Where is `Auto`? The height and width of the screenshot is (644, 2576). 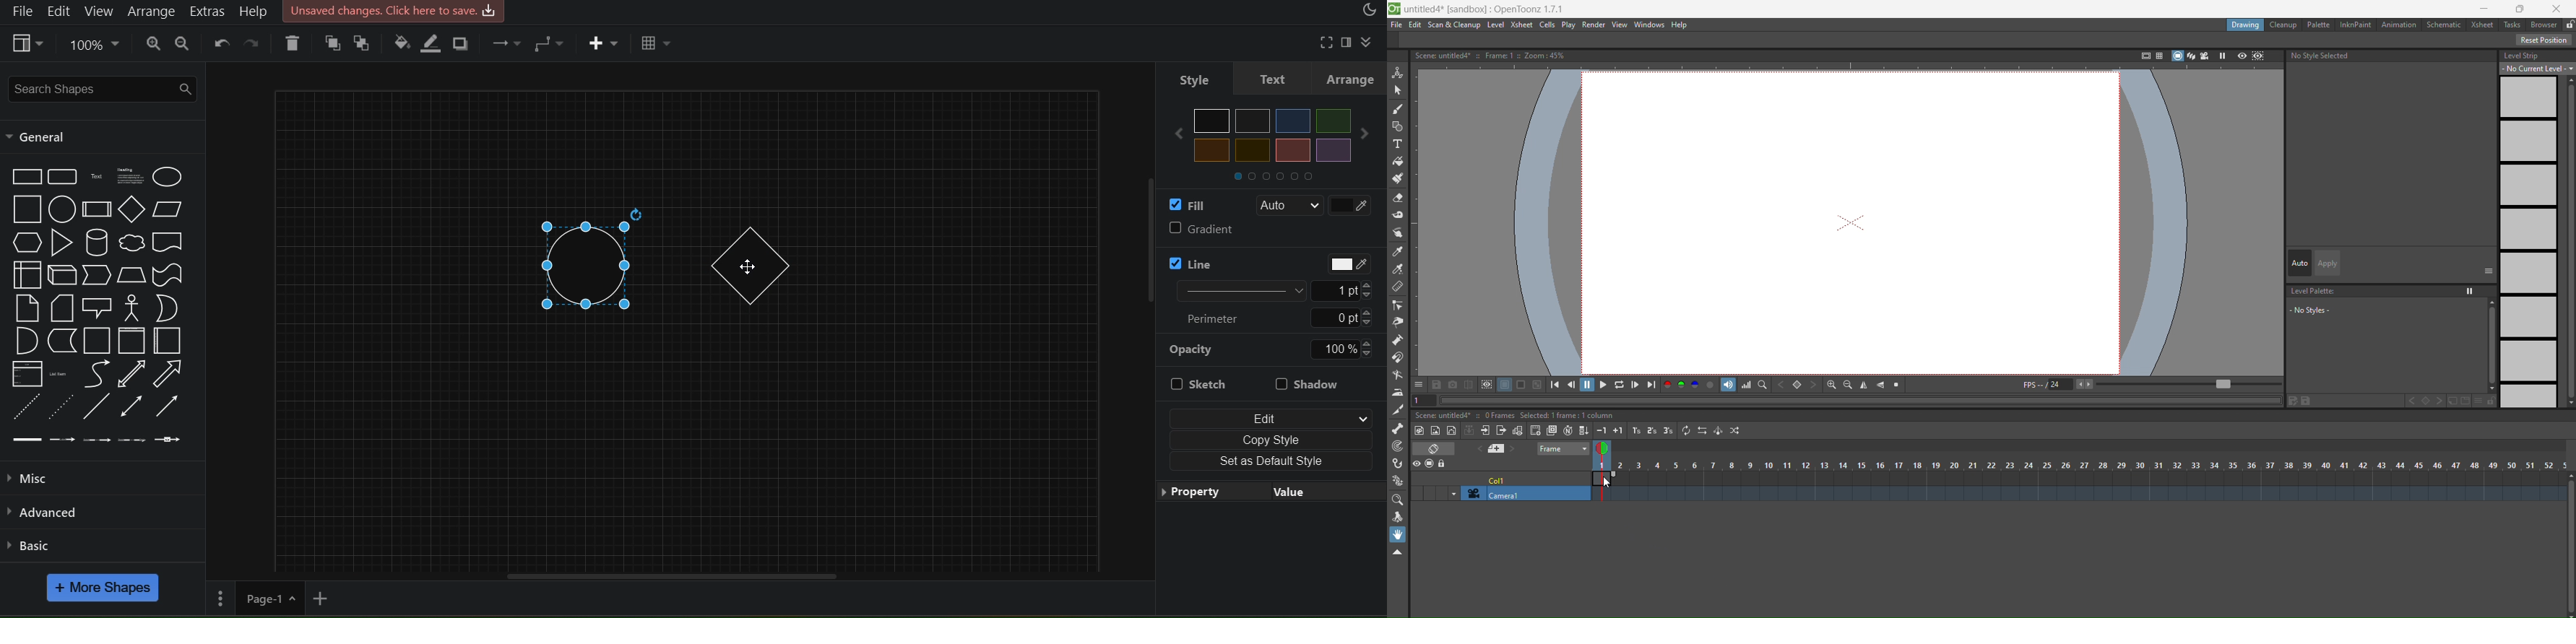
Auto is located at coordinates (1283, 204).